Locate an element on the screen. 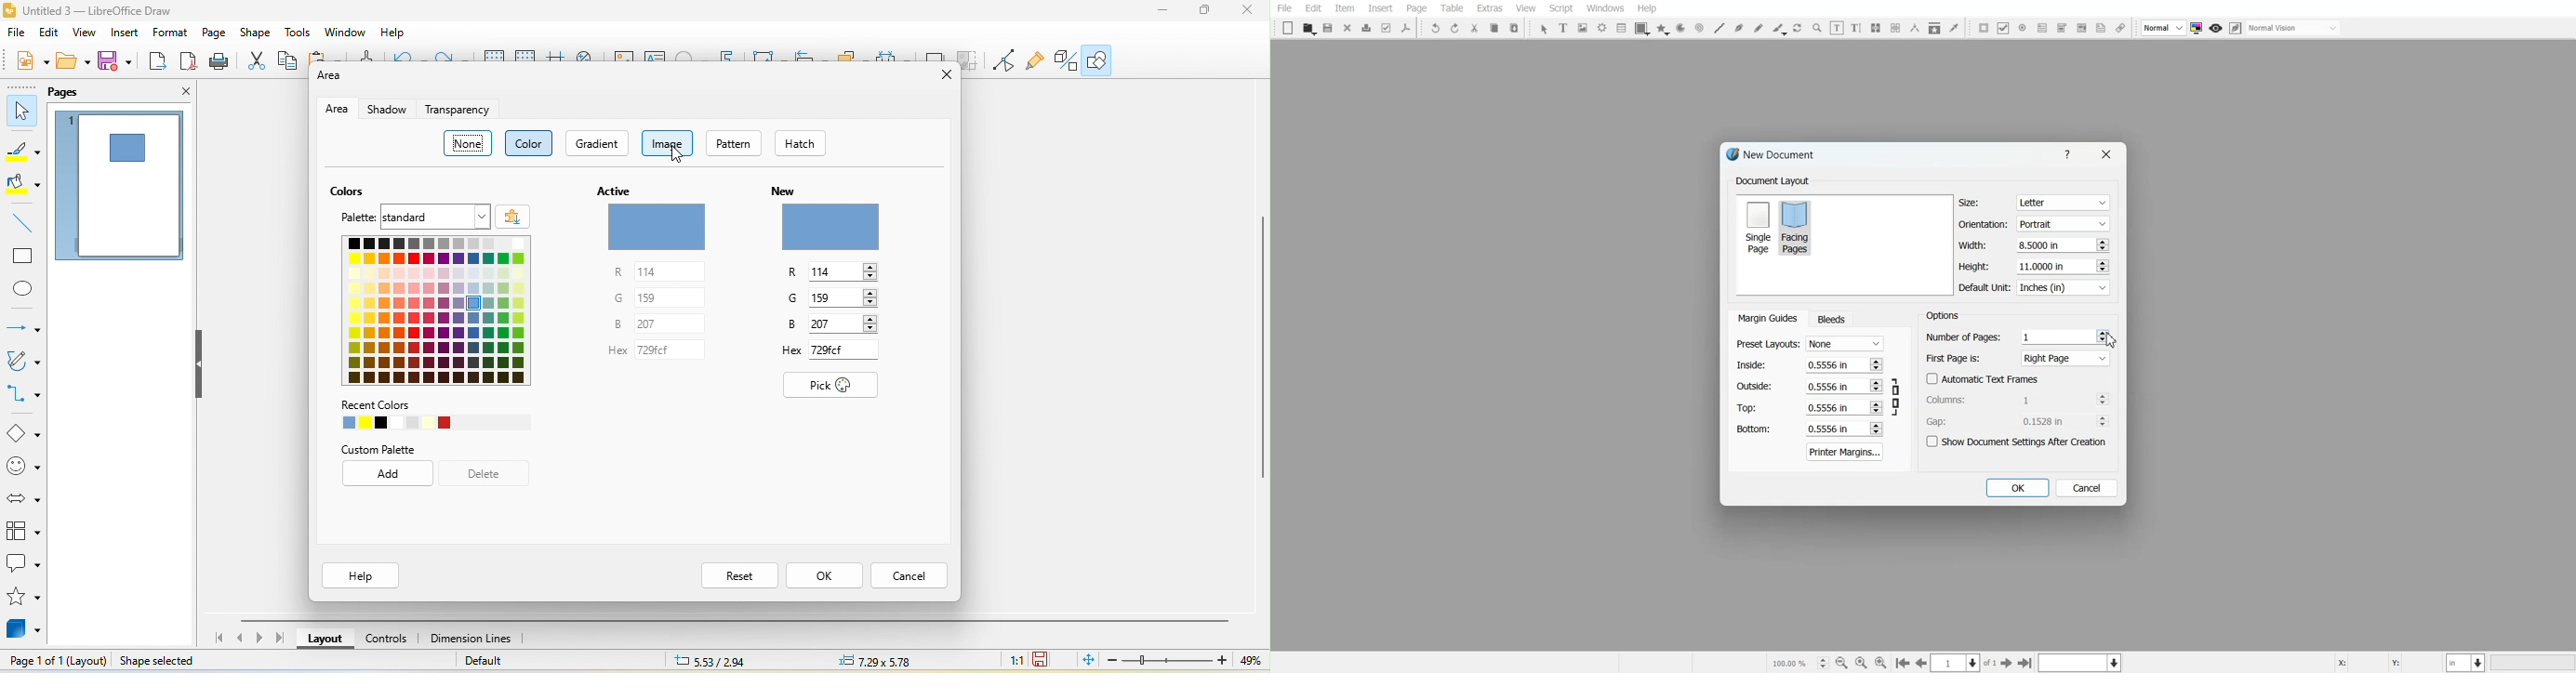  area is located at coordinates (339, 110).